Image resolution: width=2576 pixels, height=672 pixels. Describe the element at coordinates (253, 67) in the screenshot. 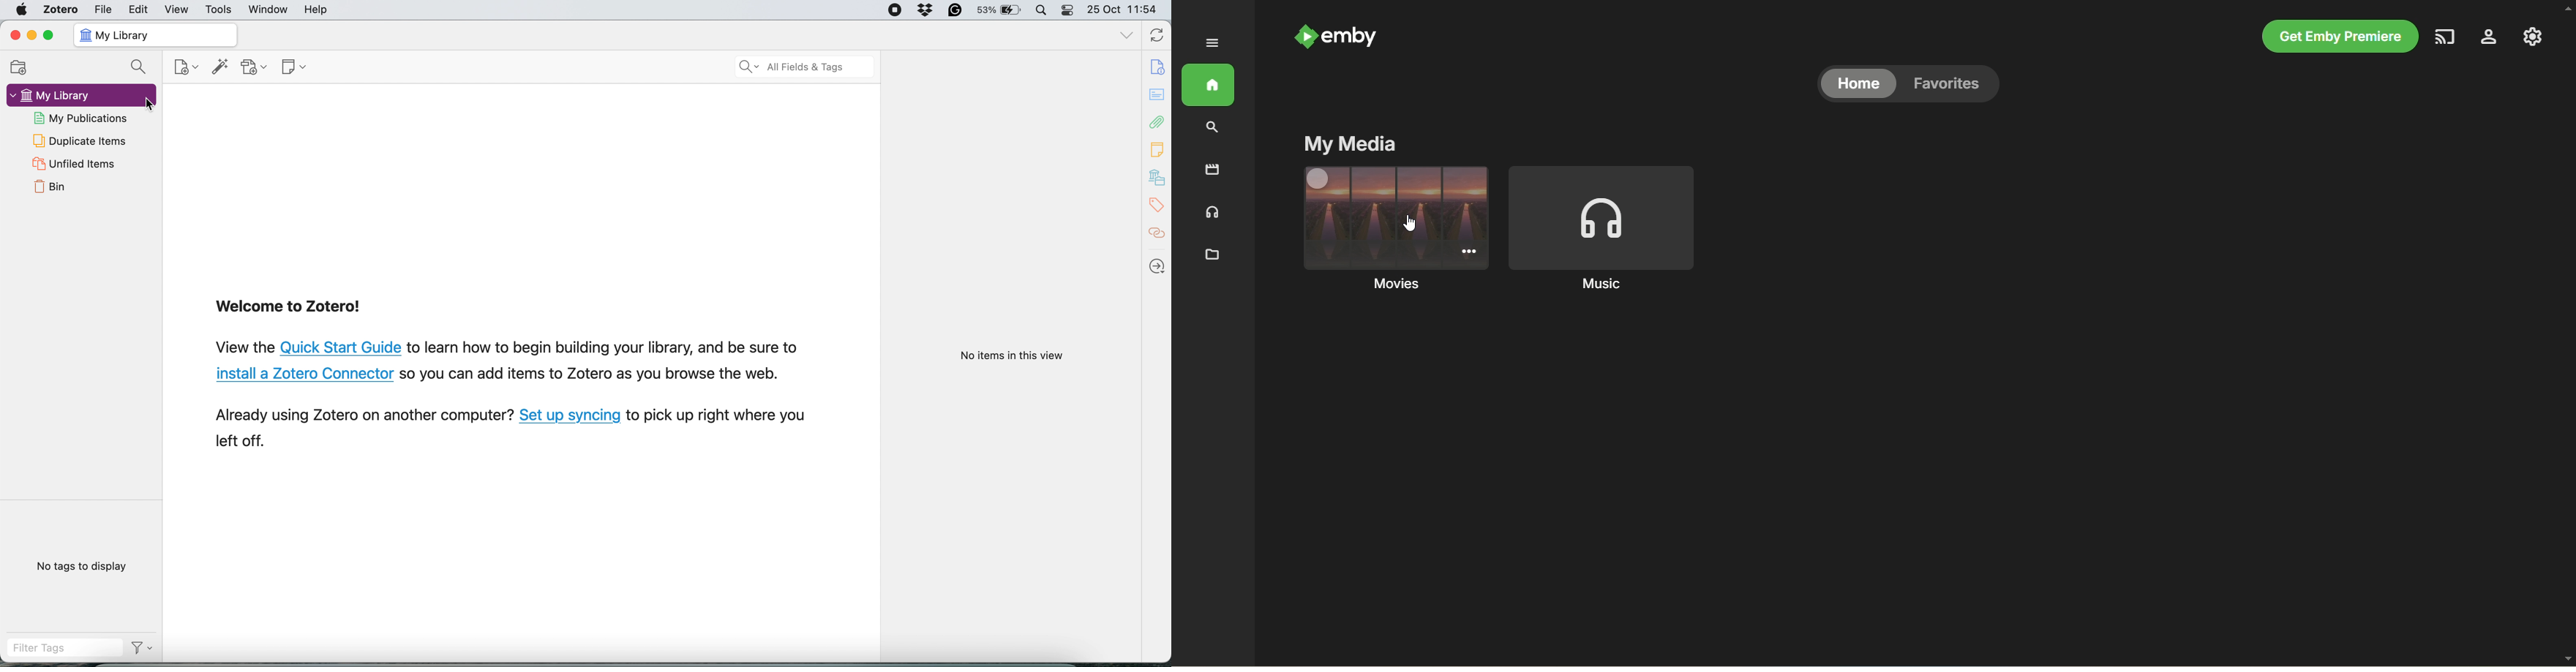

I see `add attachment` at that location.